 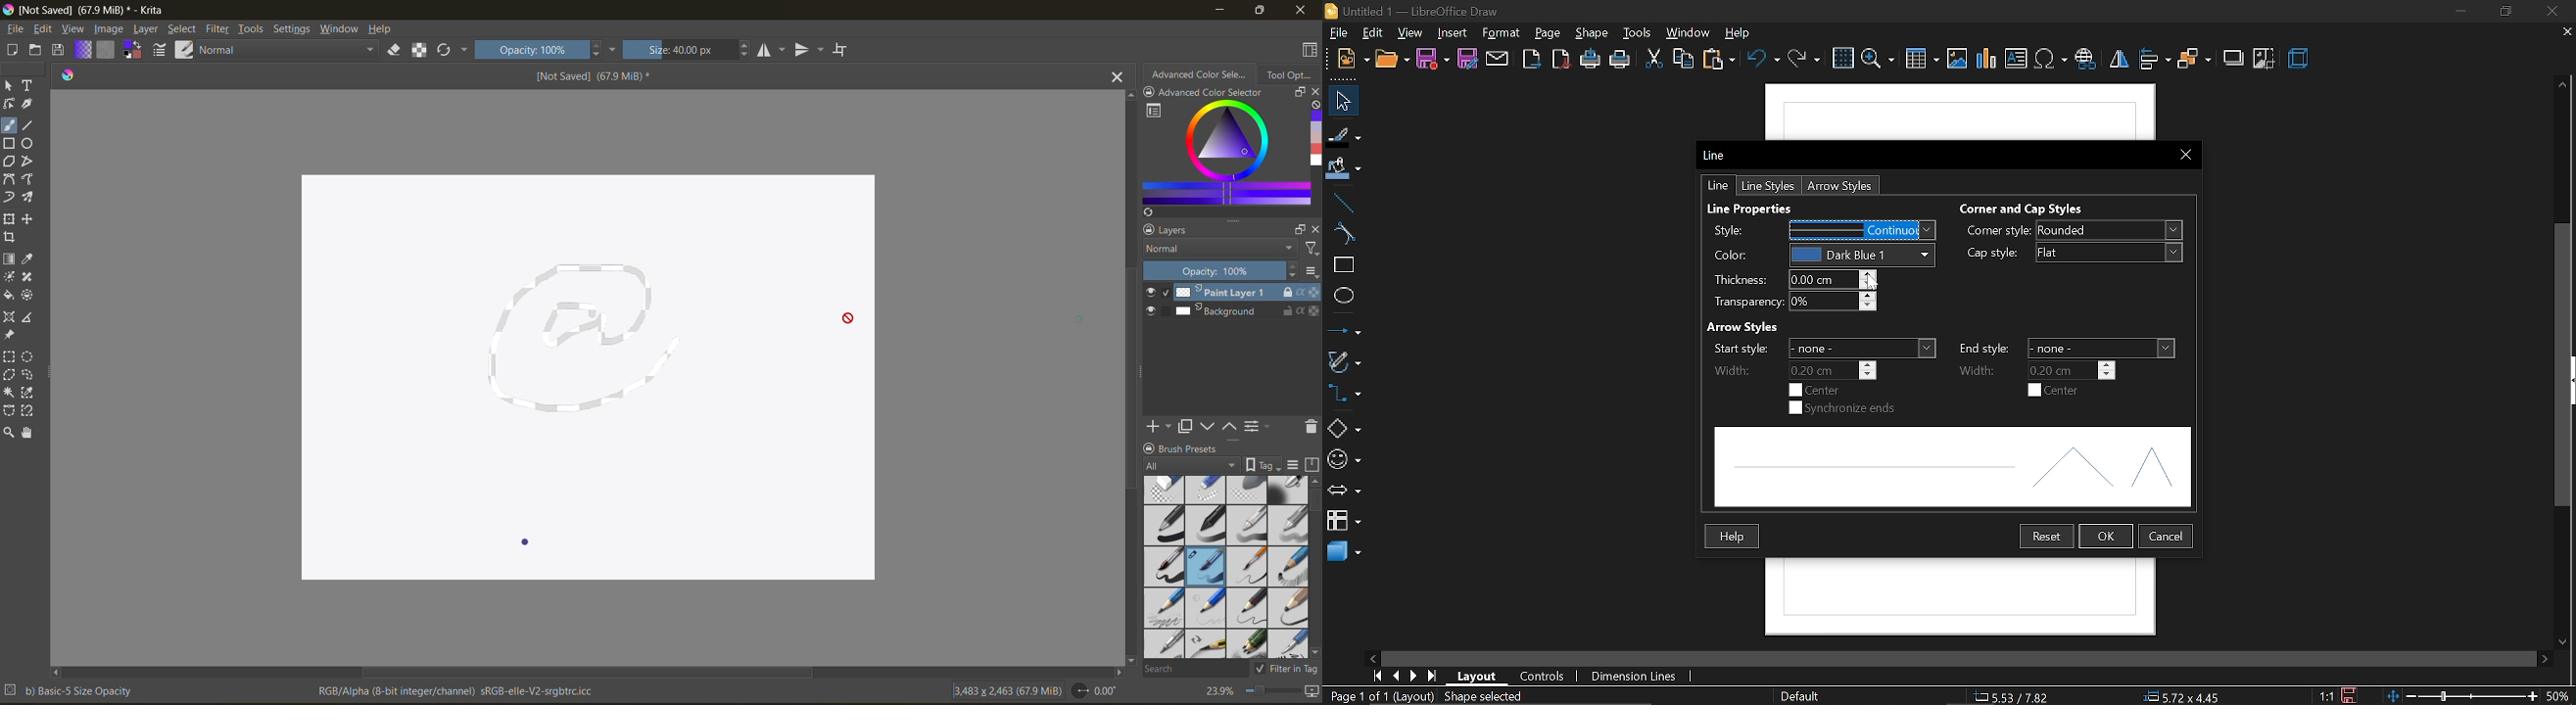 I want to click on black pen, so click(x=1207, y=525).